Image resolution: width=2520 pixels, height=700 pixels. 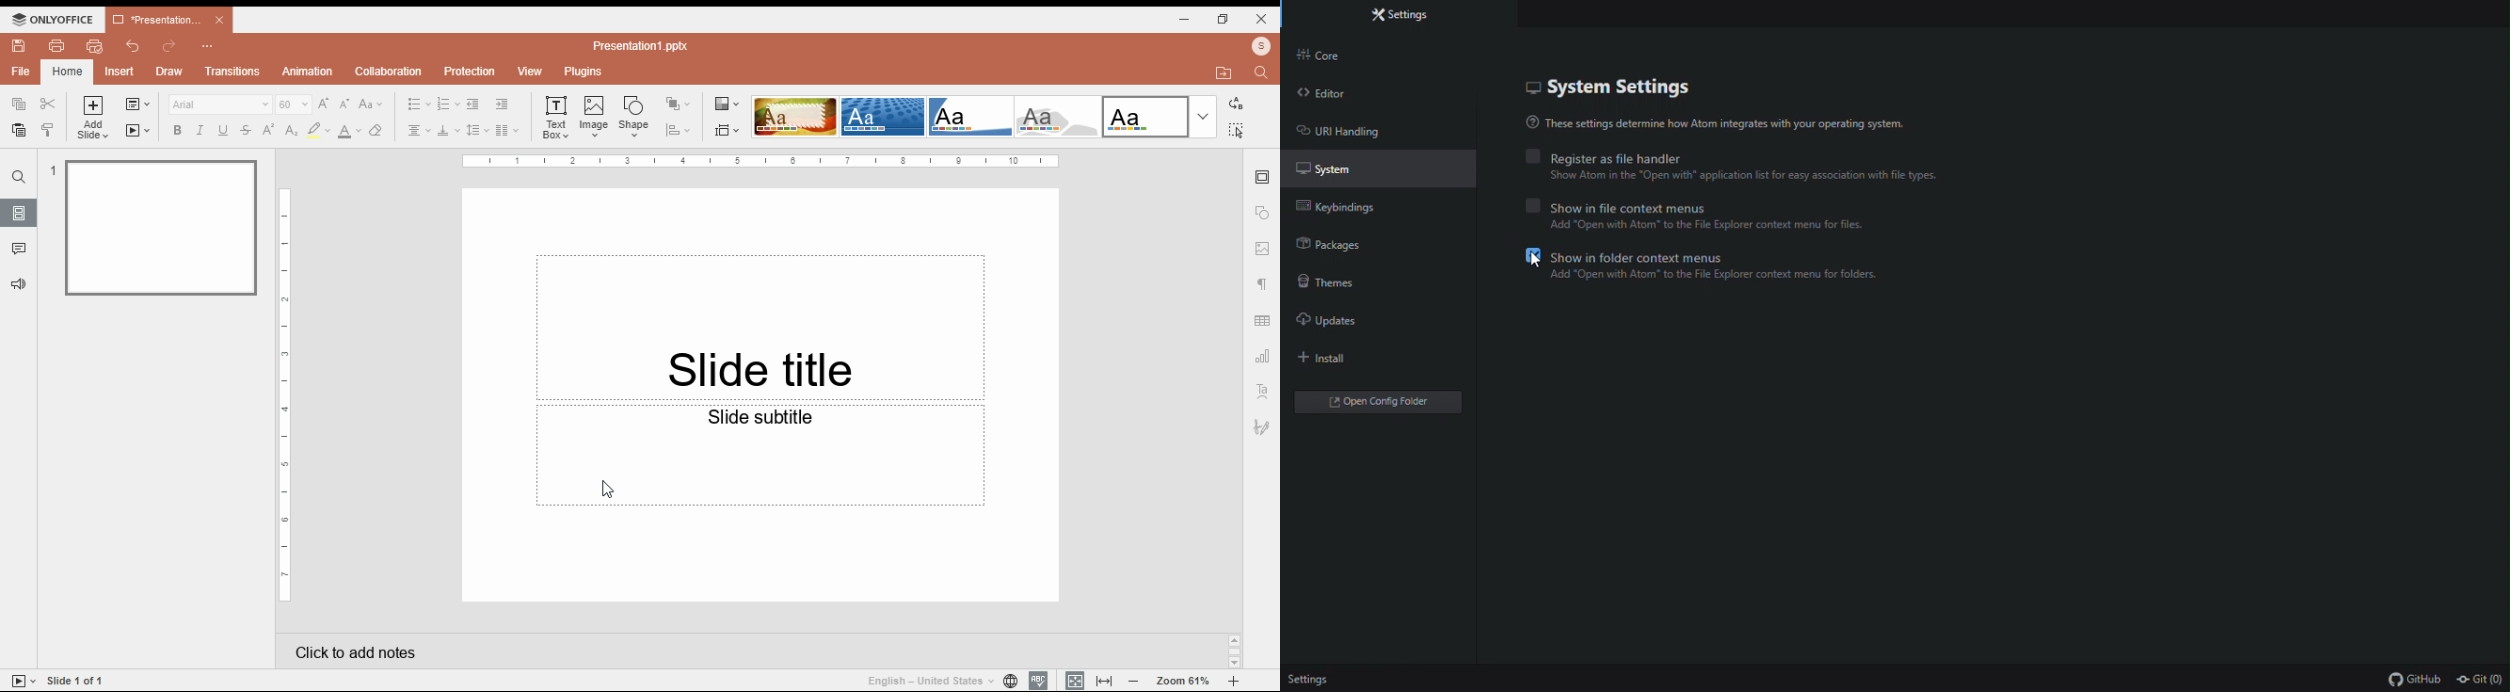 I want to click on *Presentation1, so click(x=169, y=20).